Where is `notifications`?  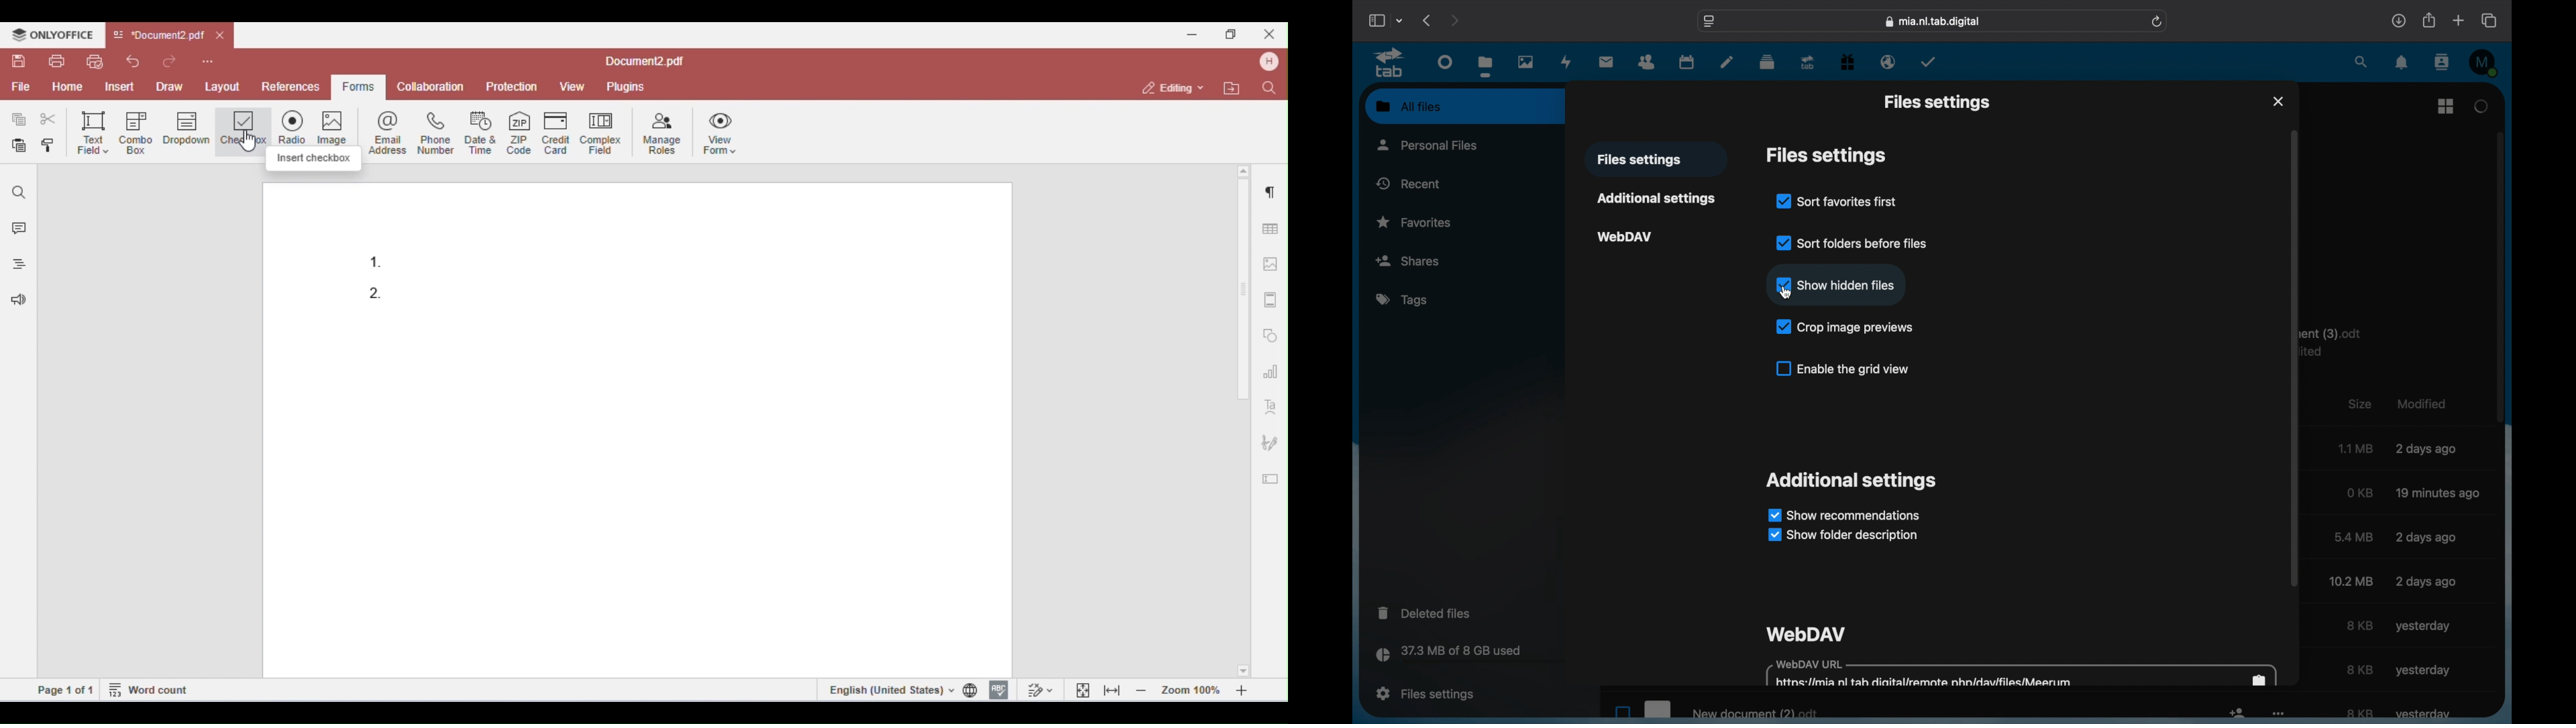 notifications is located at coordinates (2402, 63).